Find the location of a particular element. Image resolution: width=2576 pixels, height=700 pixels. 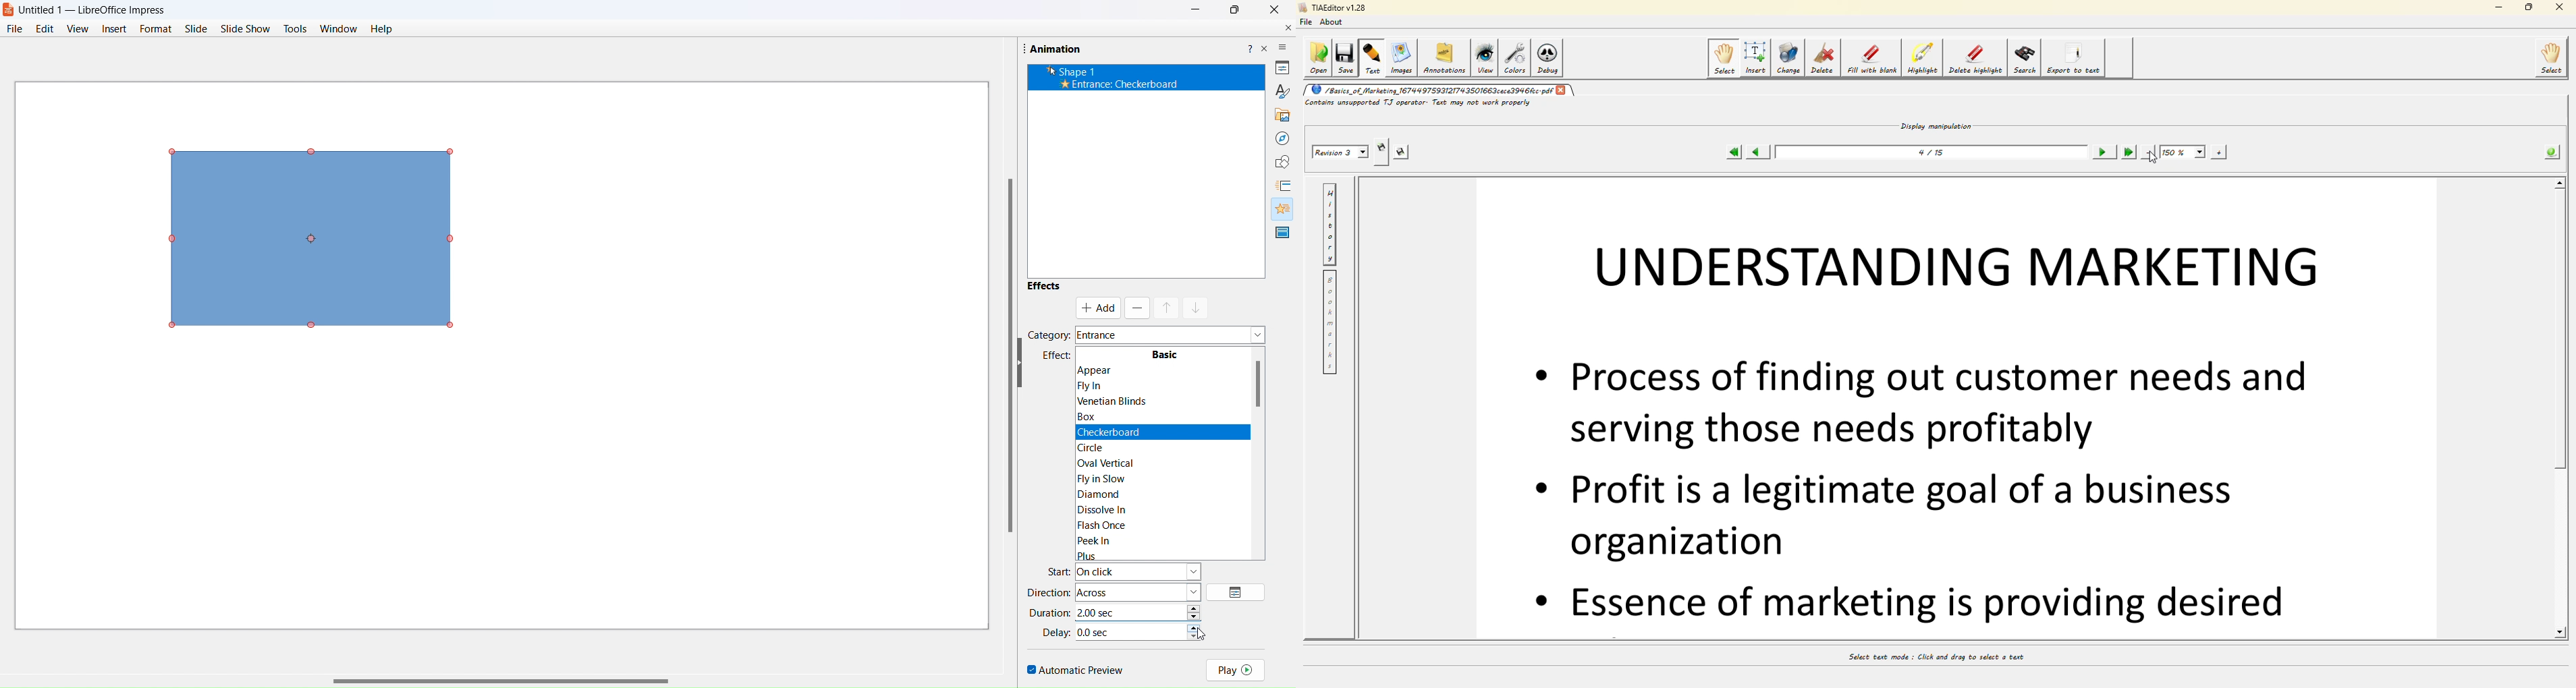

Dissolve In is located at coordinates (1111, 508).